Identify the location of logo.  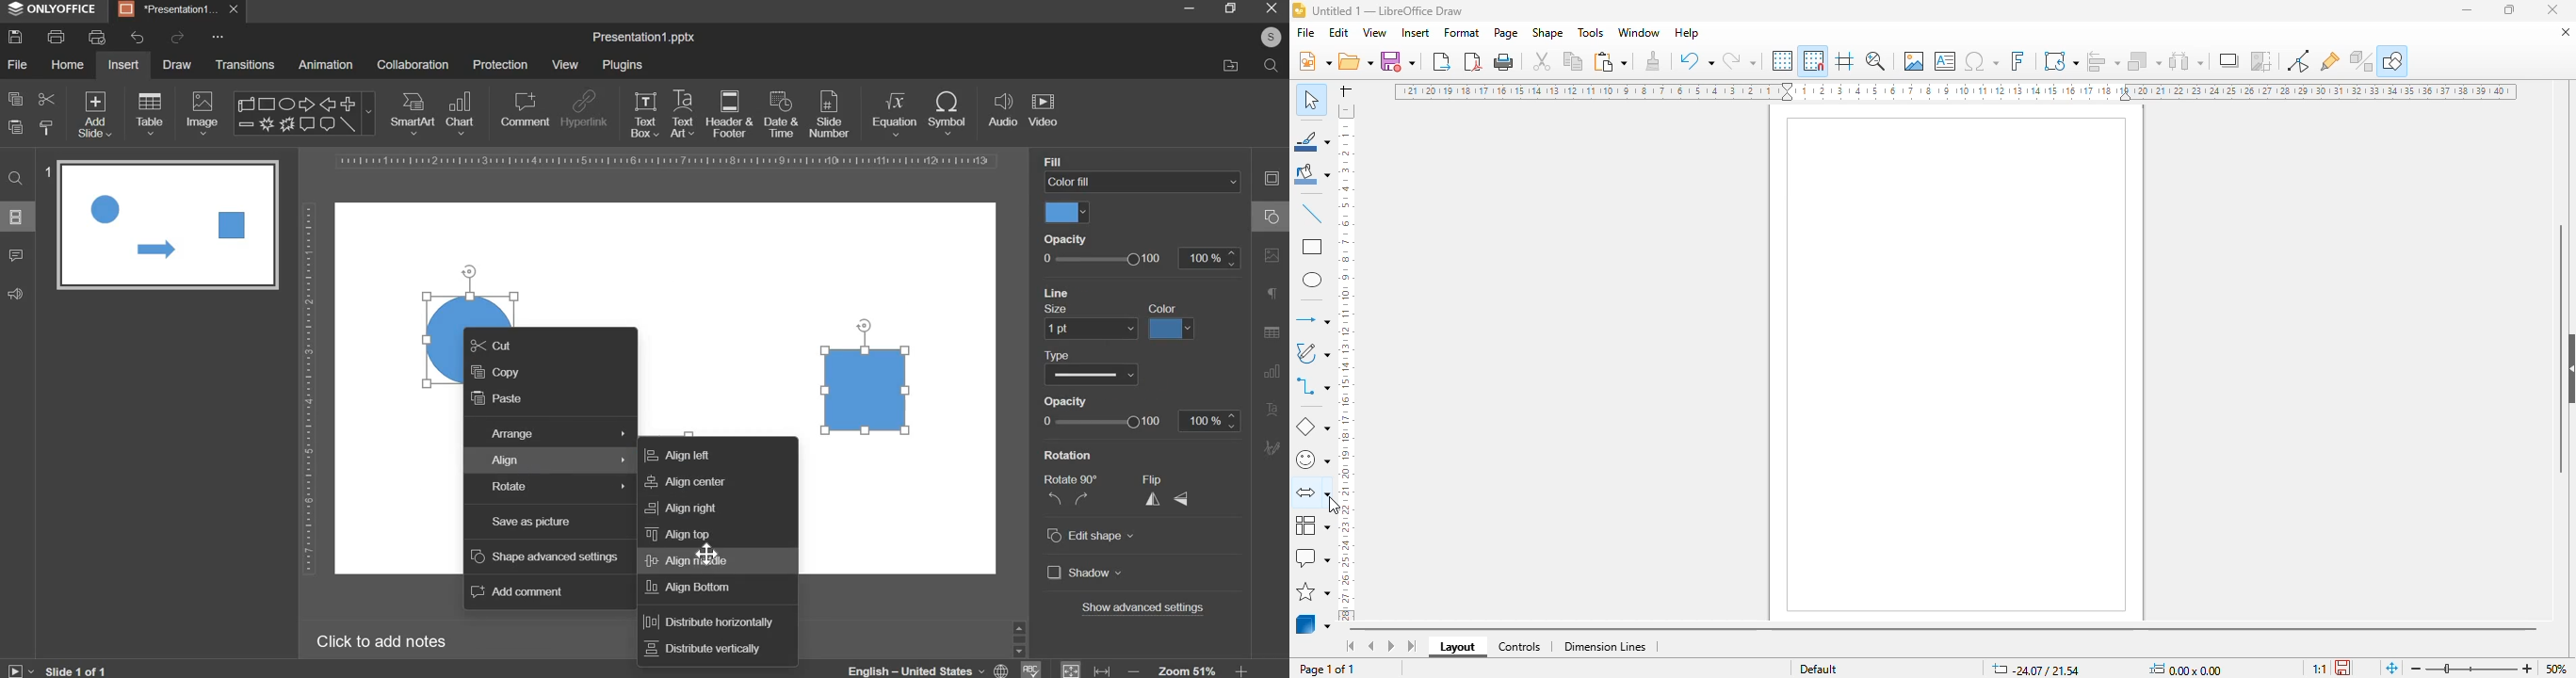
(1299, 10).